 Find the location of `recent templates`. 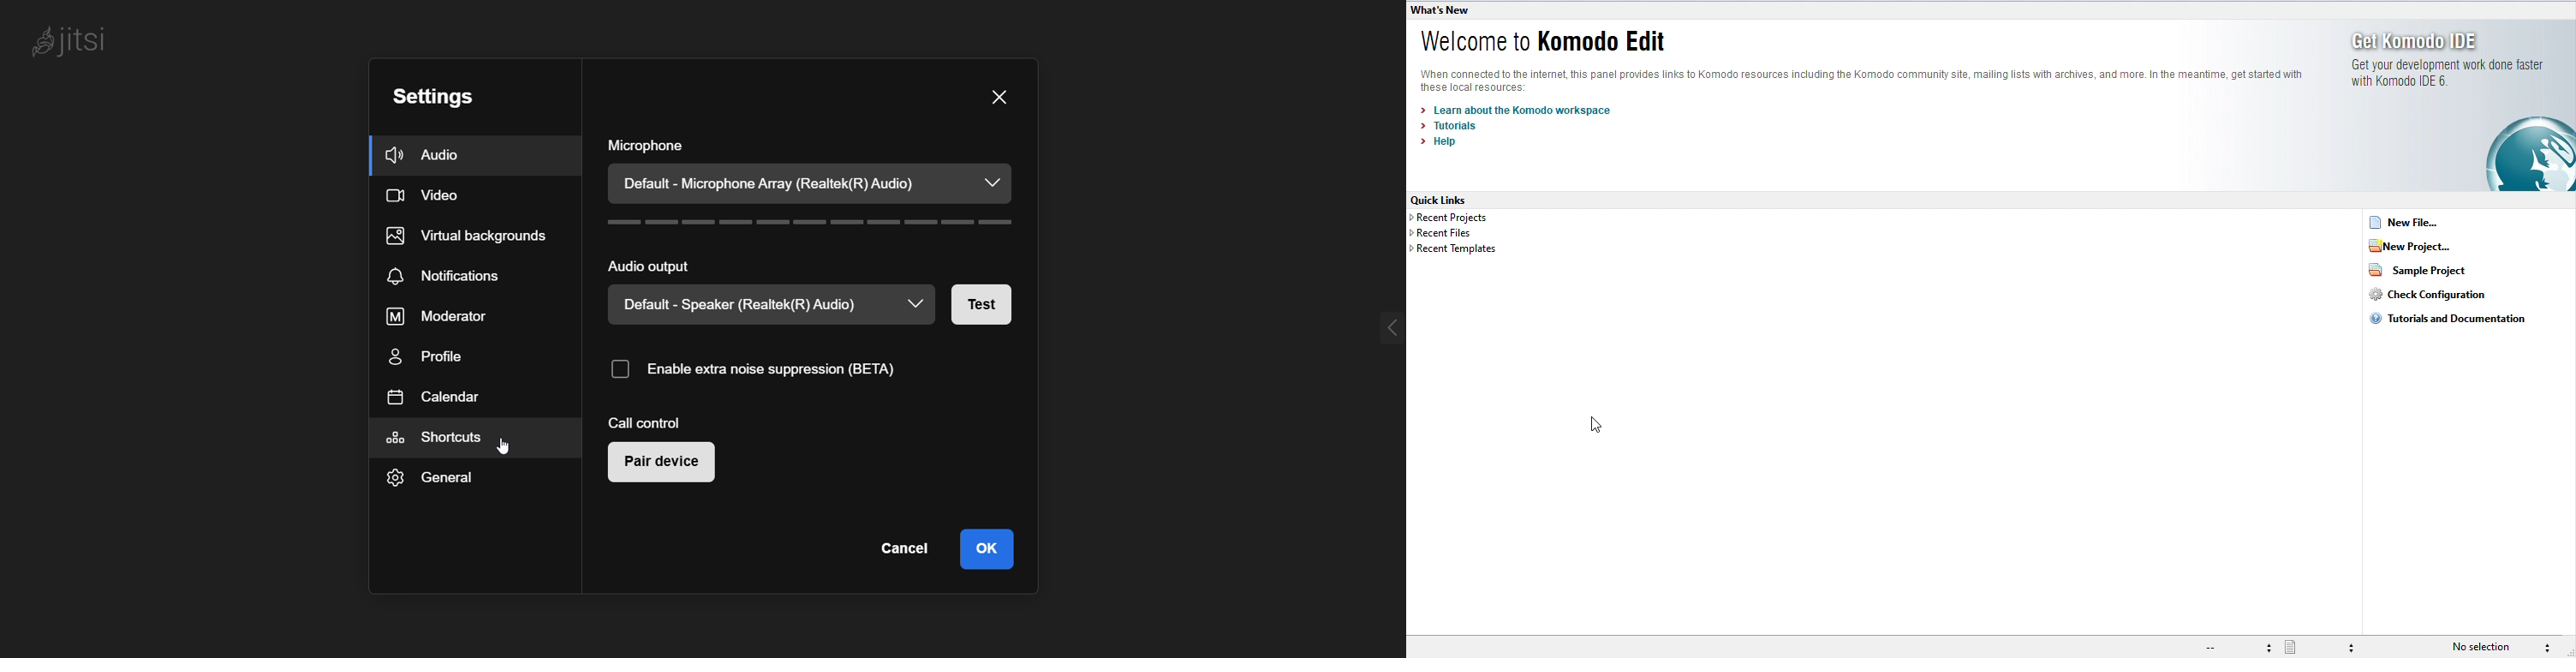

recent templates is located at coordinates (1458, 248).